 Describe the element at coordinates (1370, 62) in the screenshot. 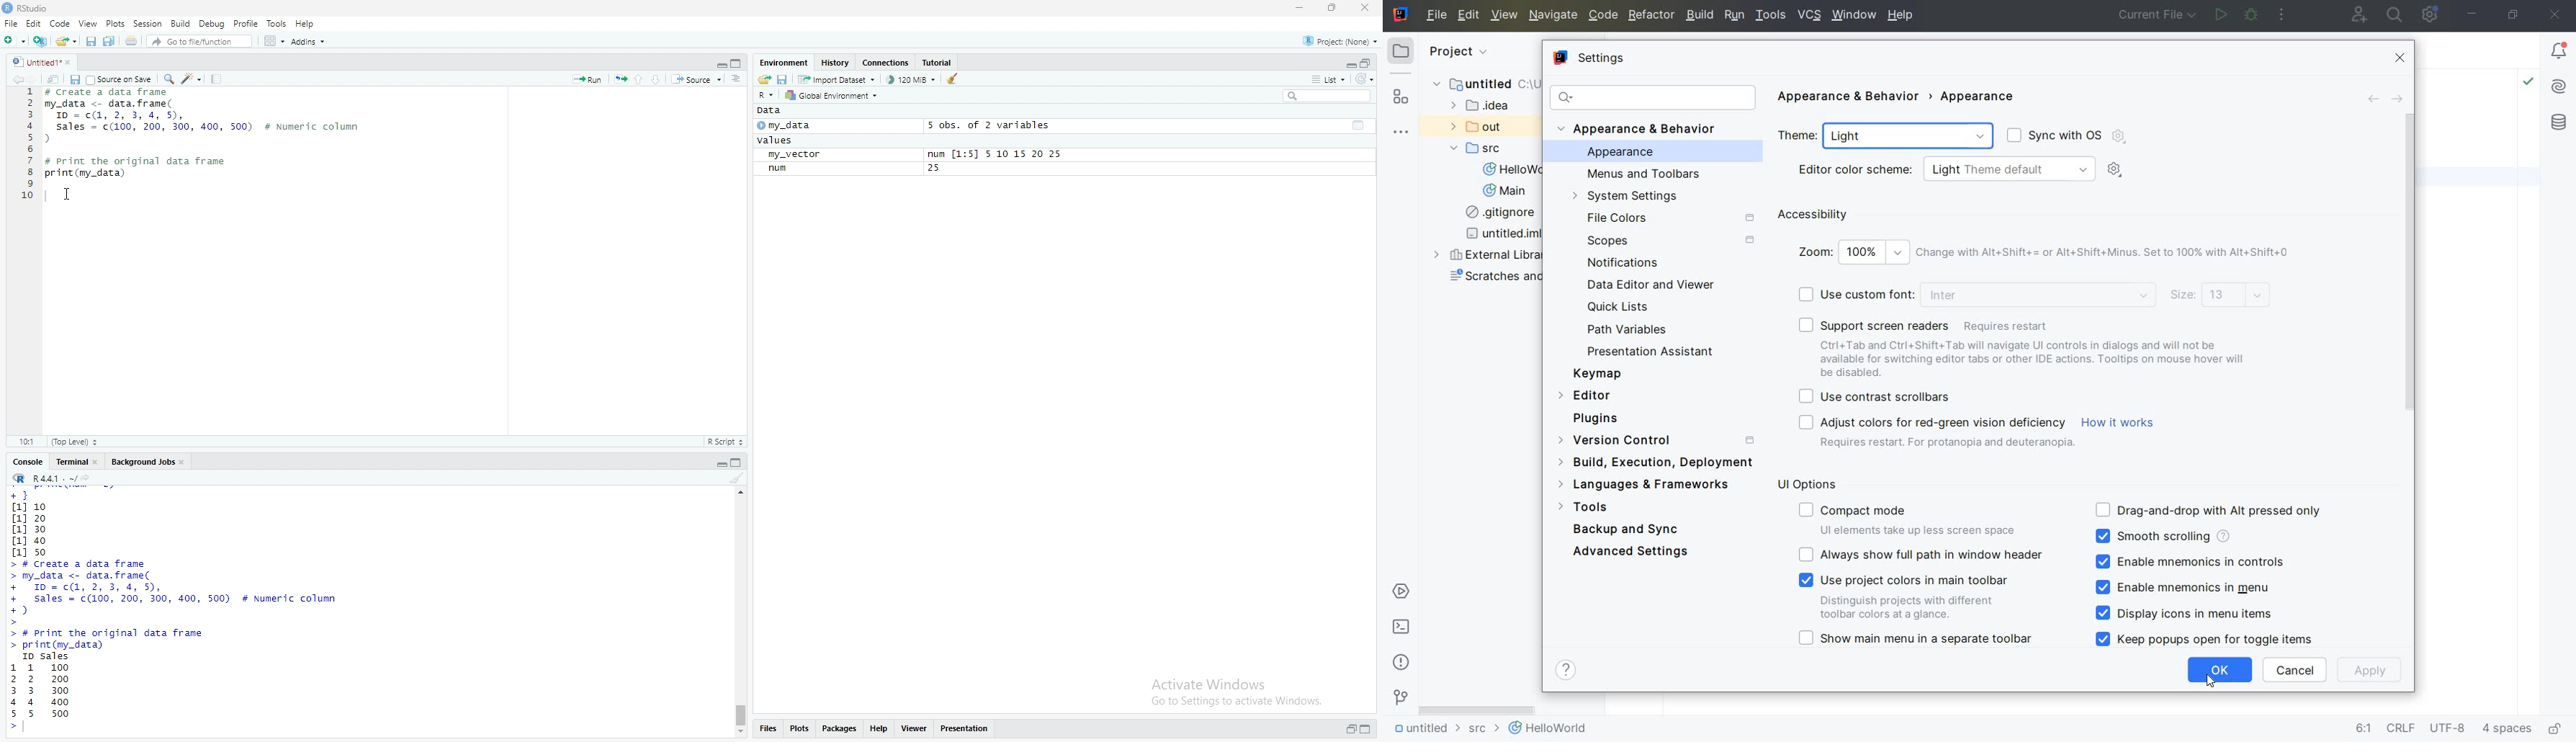

I see `maximize` at that location.